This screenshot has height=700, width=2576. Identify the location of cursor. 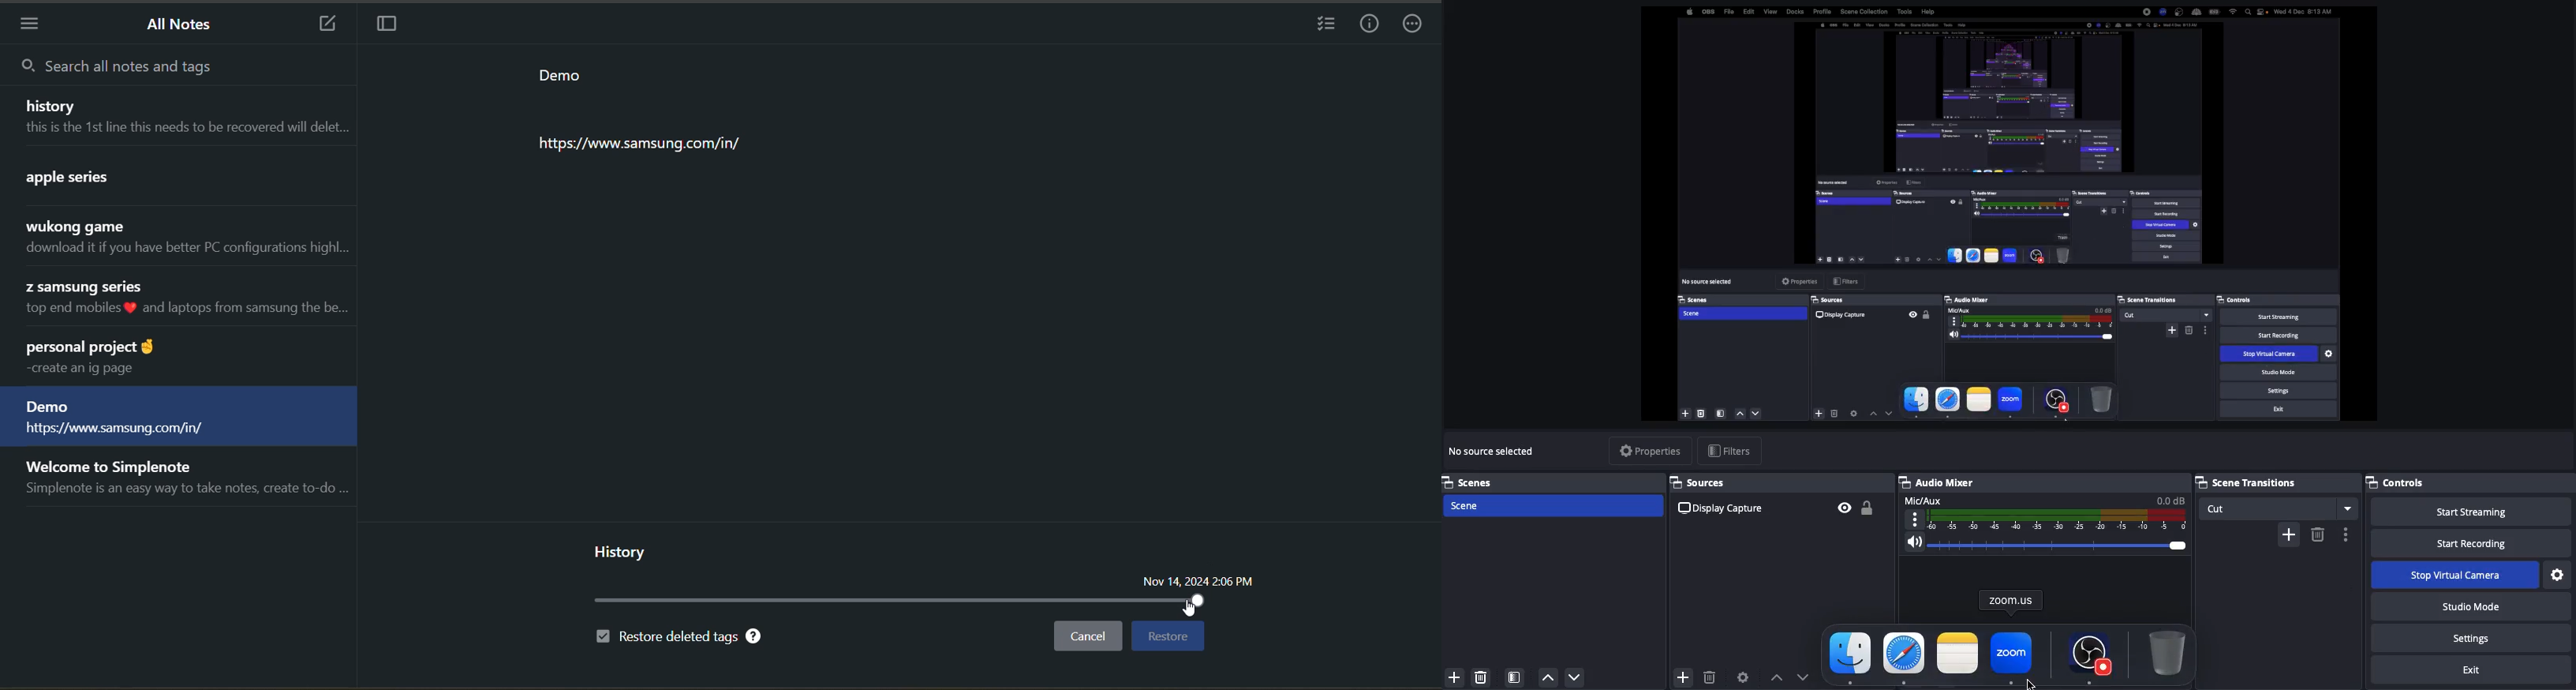
(1195, 610).